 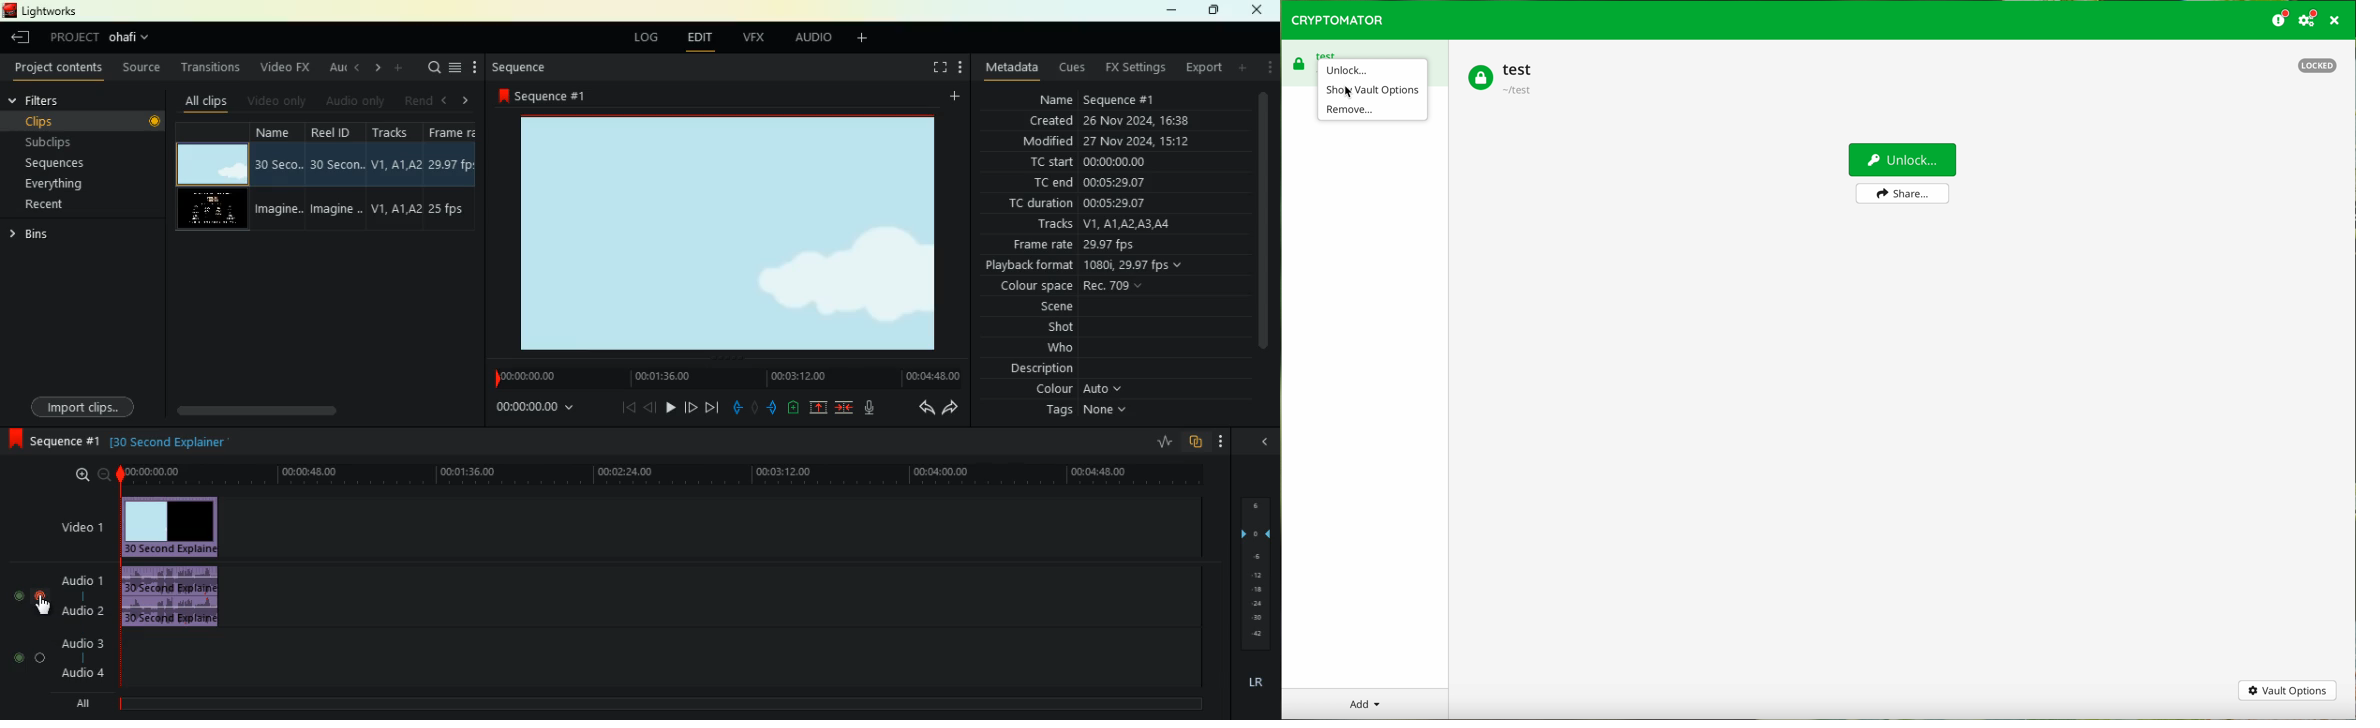 I want to click on lr, so click(x=1248, y=684).